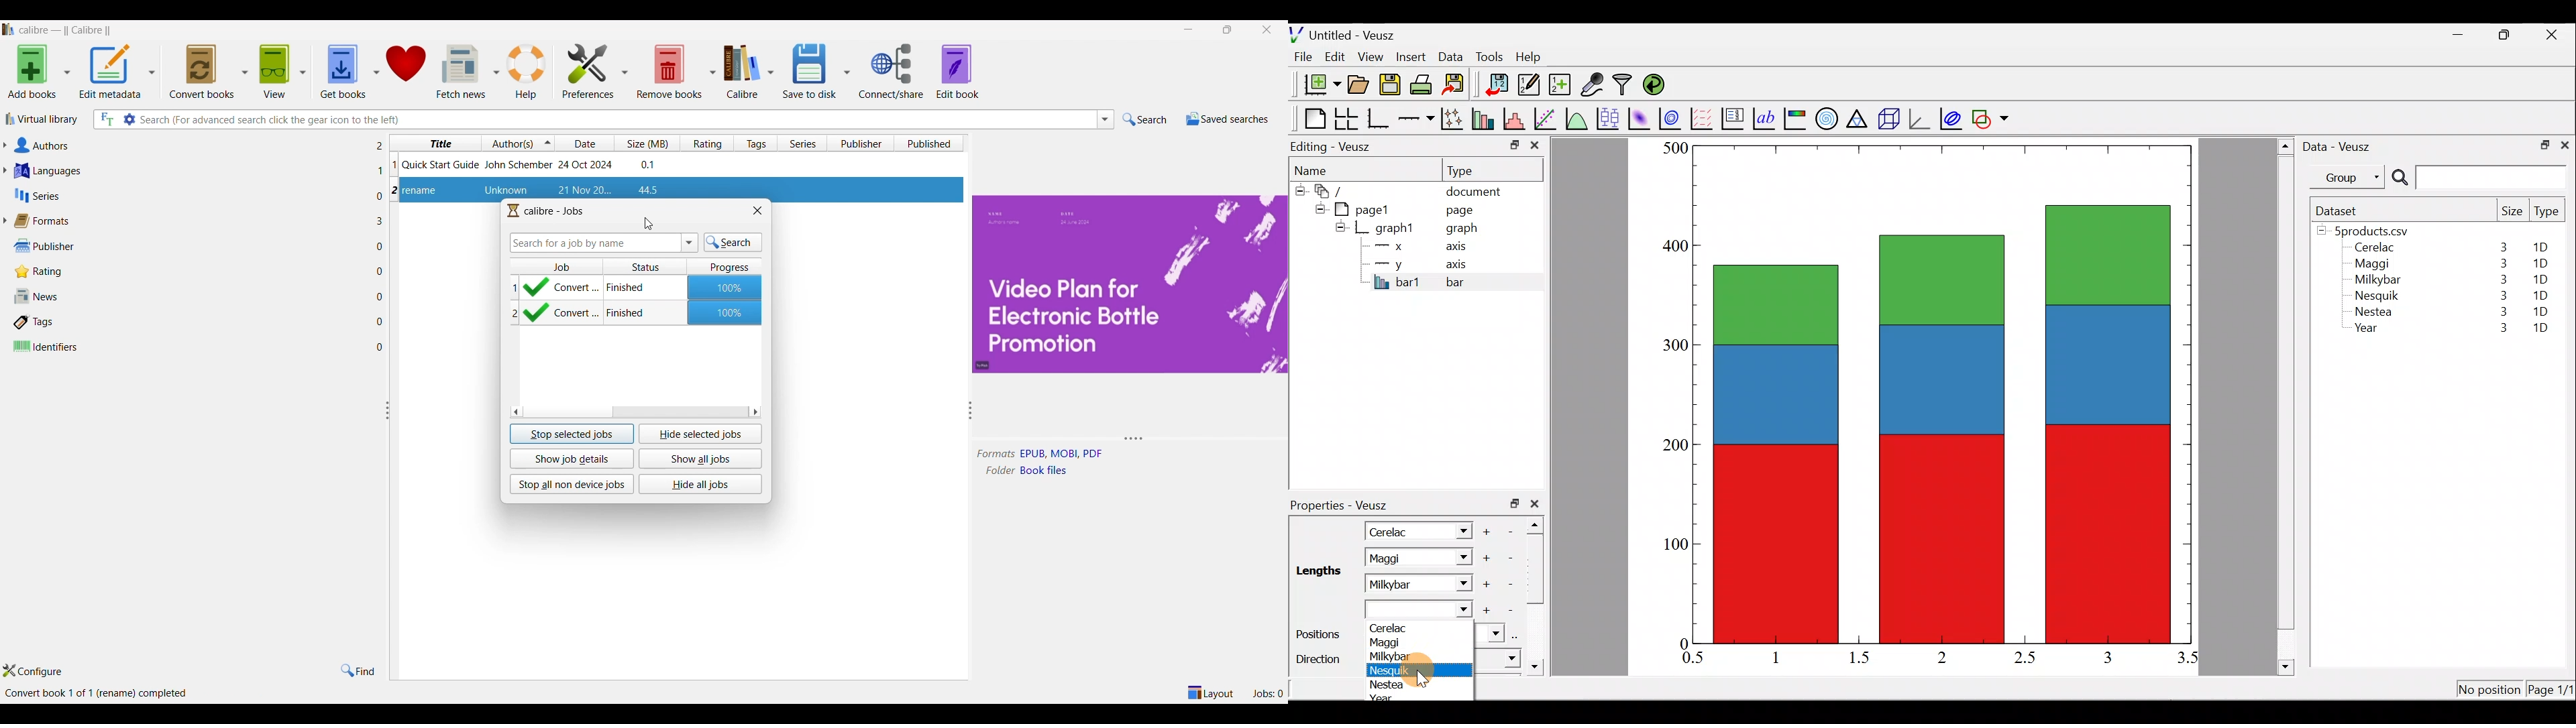  What do you see at coordinates (1460, 248) in the screenshot?
I see `axis` at bounding box center [1460, 248].